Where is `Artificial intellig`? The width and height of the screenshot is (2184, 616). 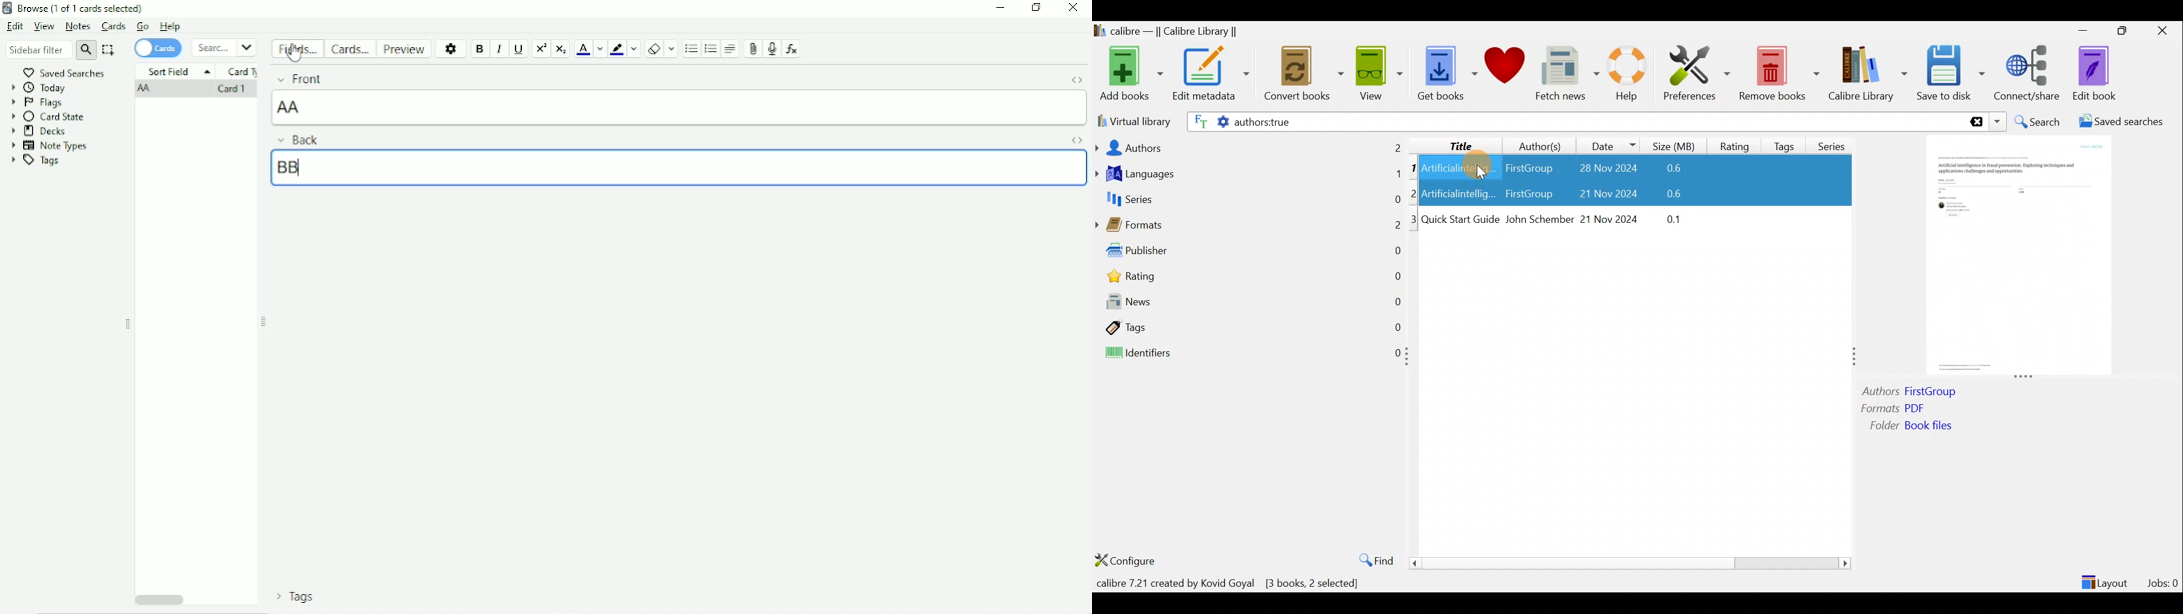
Artificial intellig is located at coordinates (1460, 195).